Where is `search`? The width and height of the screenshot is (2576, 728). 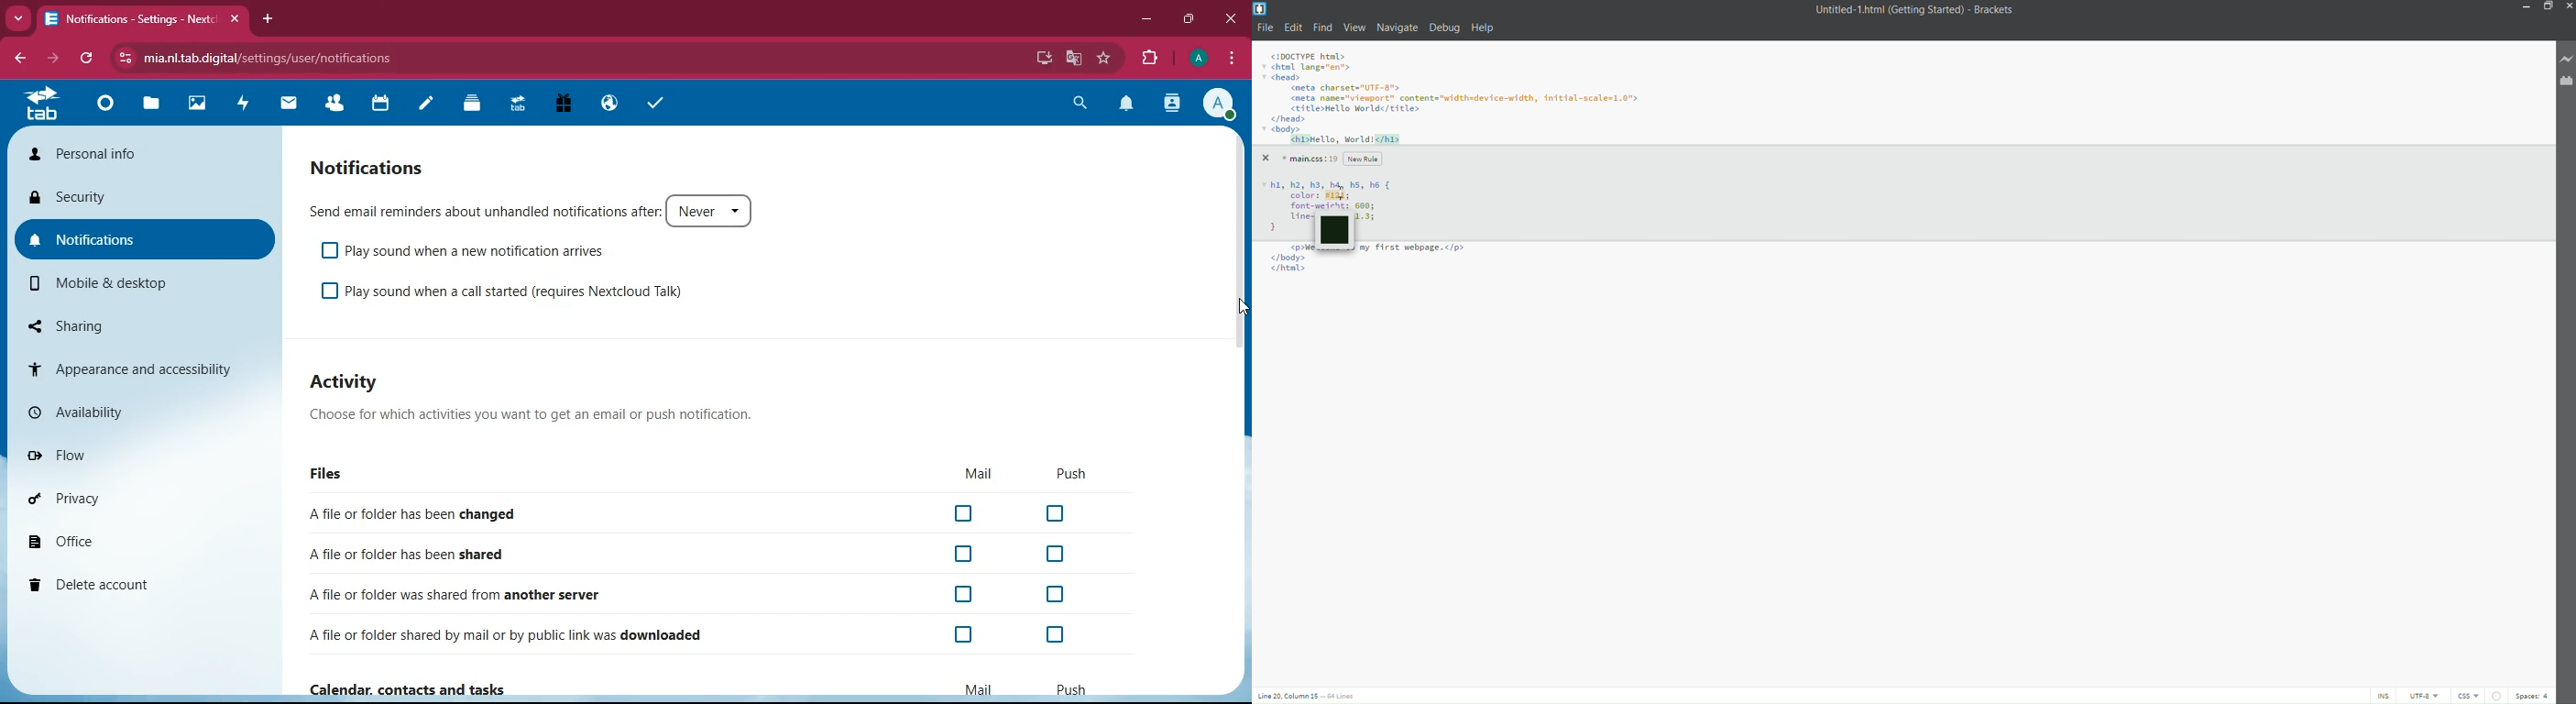 search is located at coordinates (1080, 102).